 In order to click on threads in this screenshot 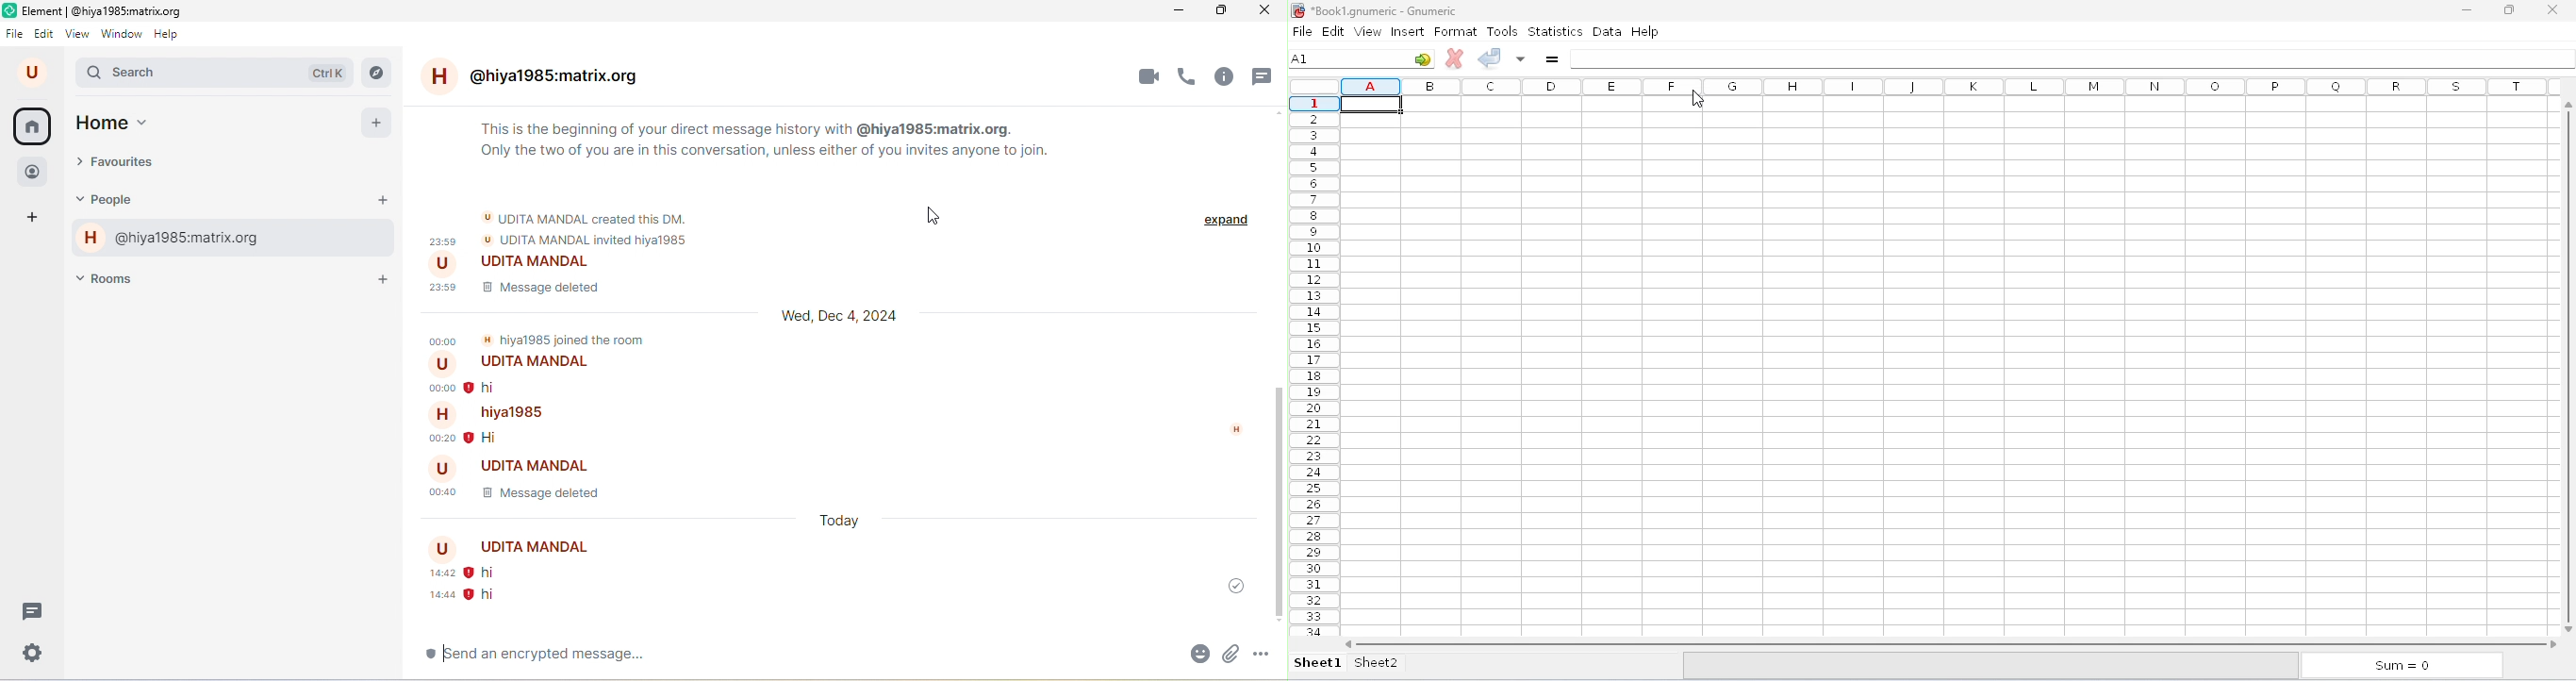, I will do `click(1265, 77)`.